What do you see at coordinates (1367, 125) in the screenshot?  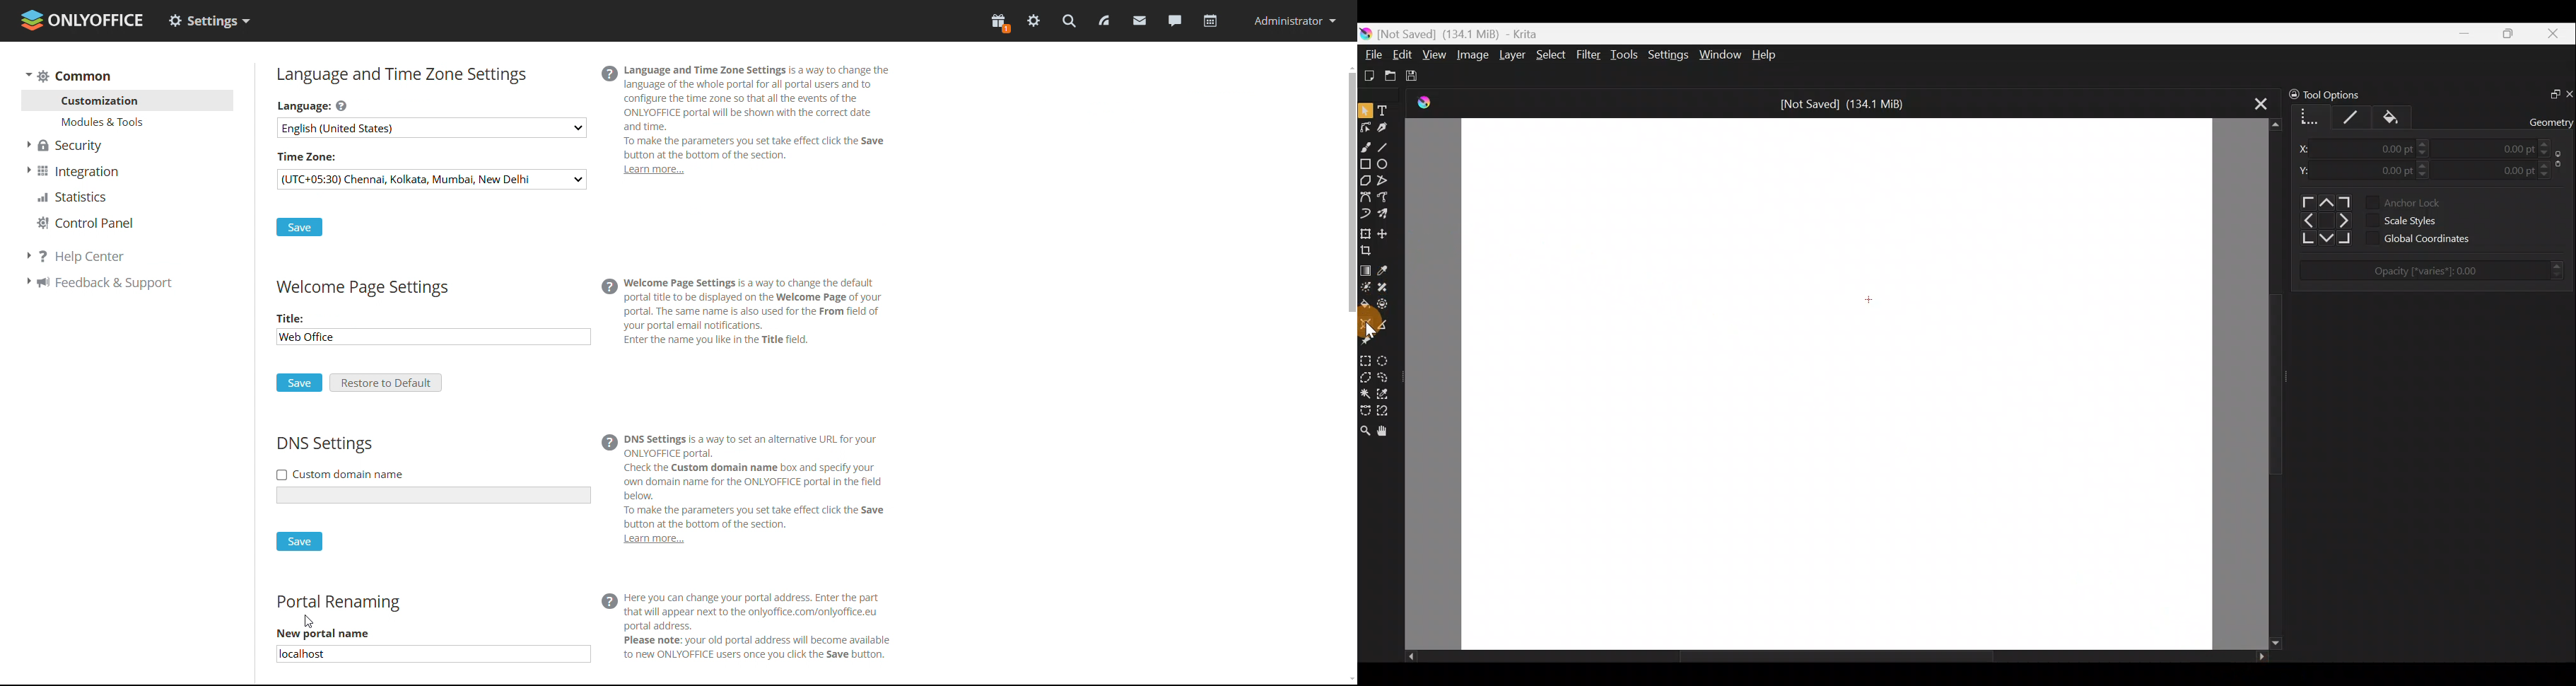 I see `Edit shapes tool` at bounding box center [1367, 125].